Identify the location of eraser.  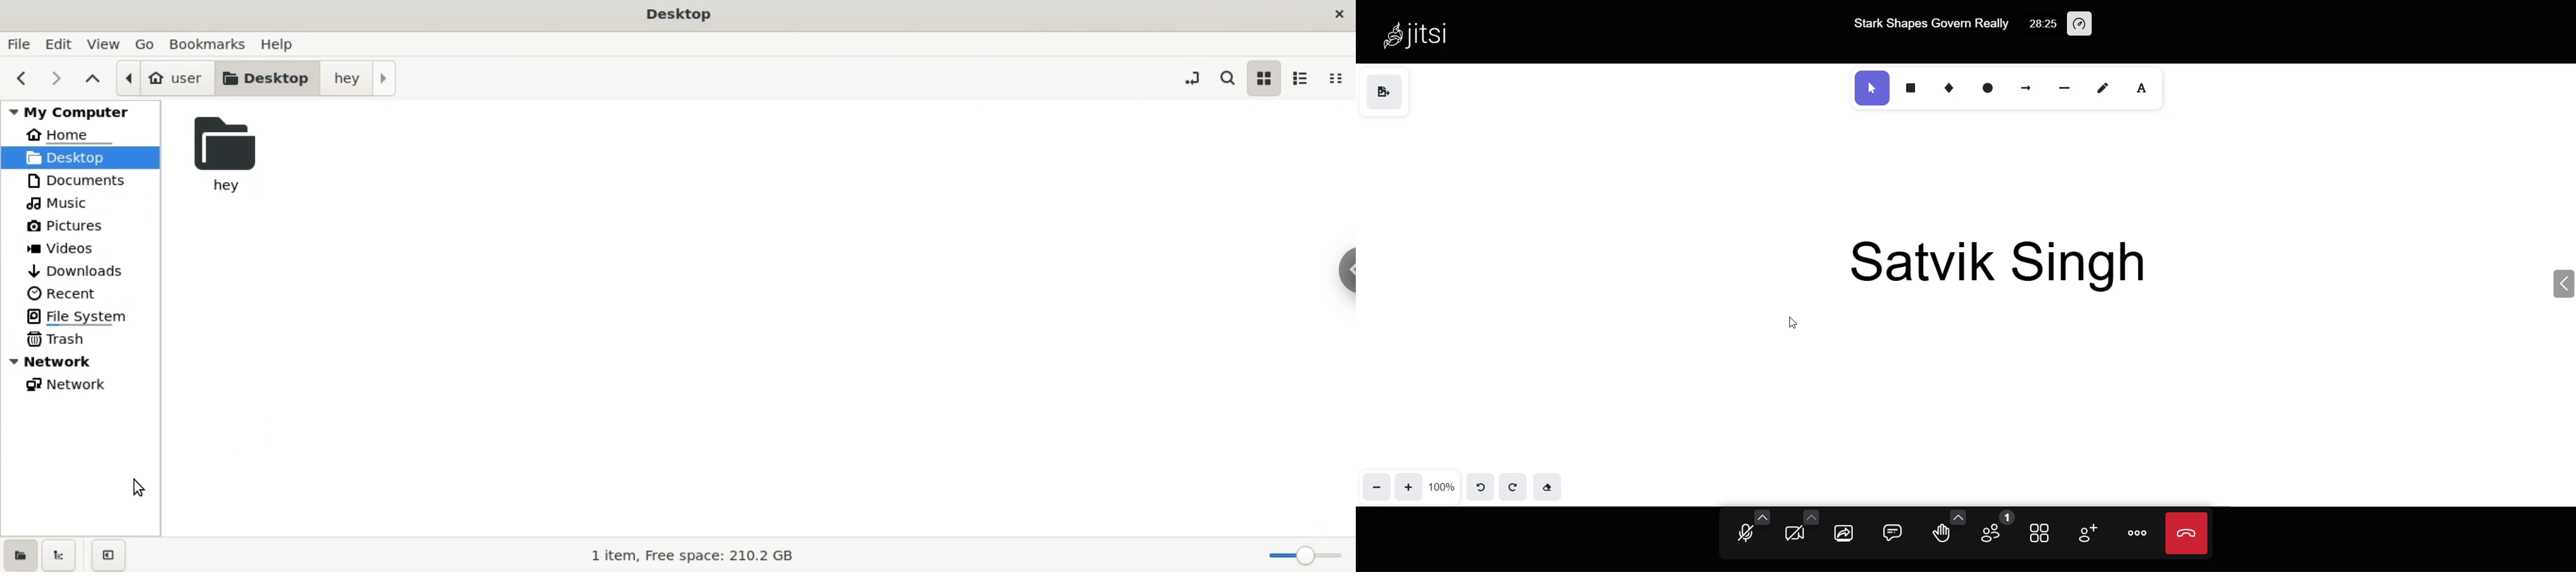
(1547, 486).